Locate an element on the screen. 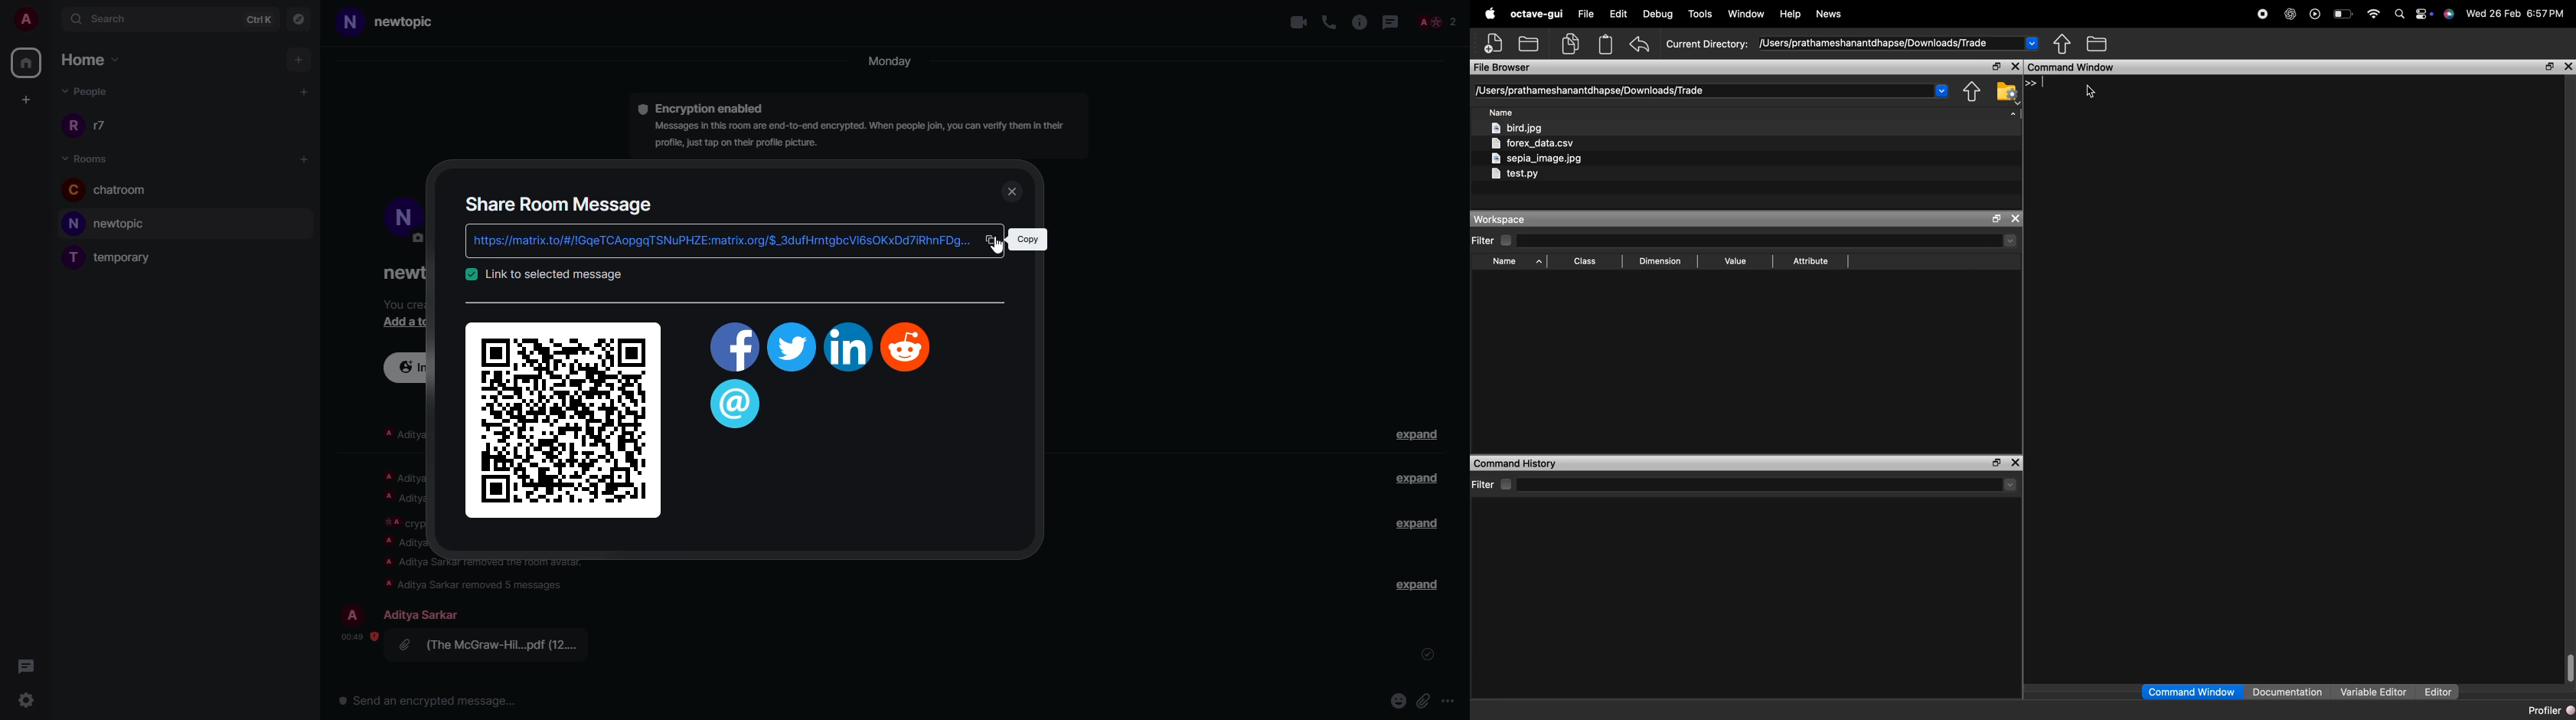  current directory is located at coordinates (1851, 43).